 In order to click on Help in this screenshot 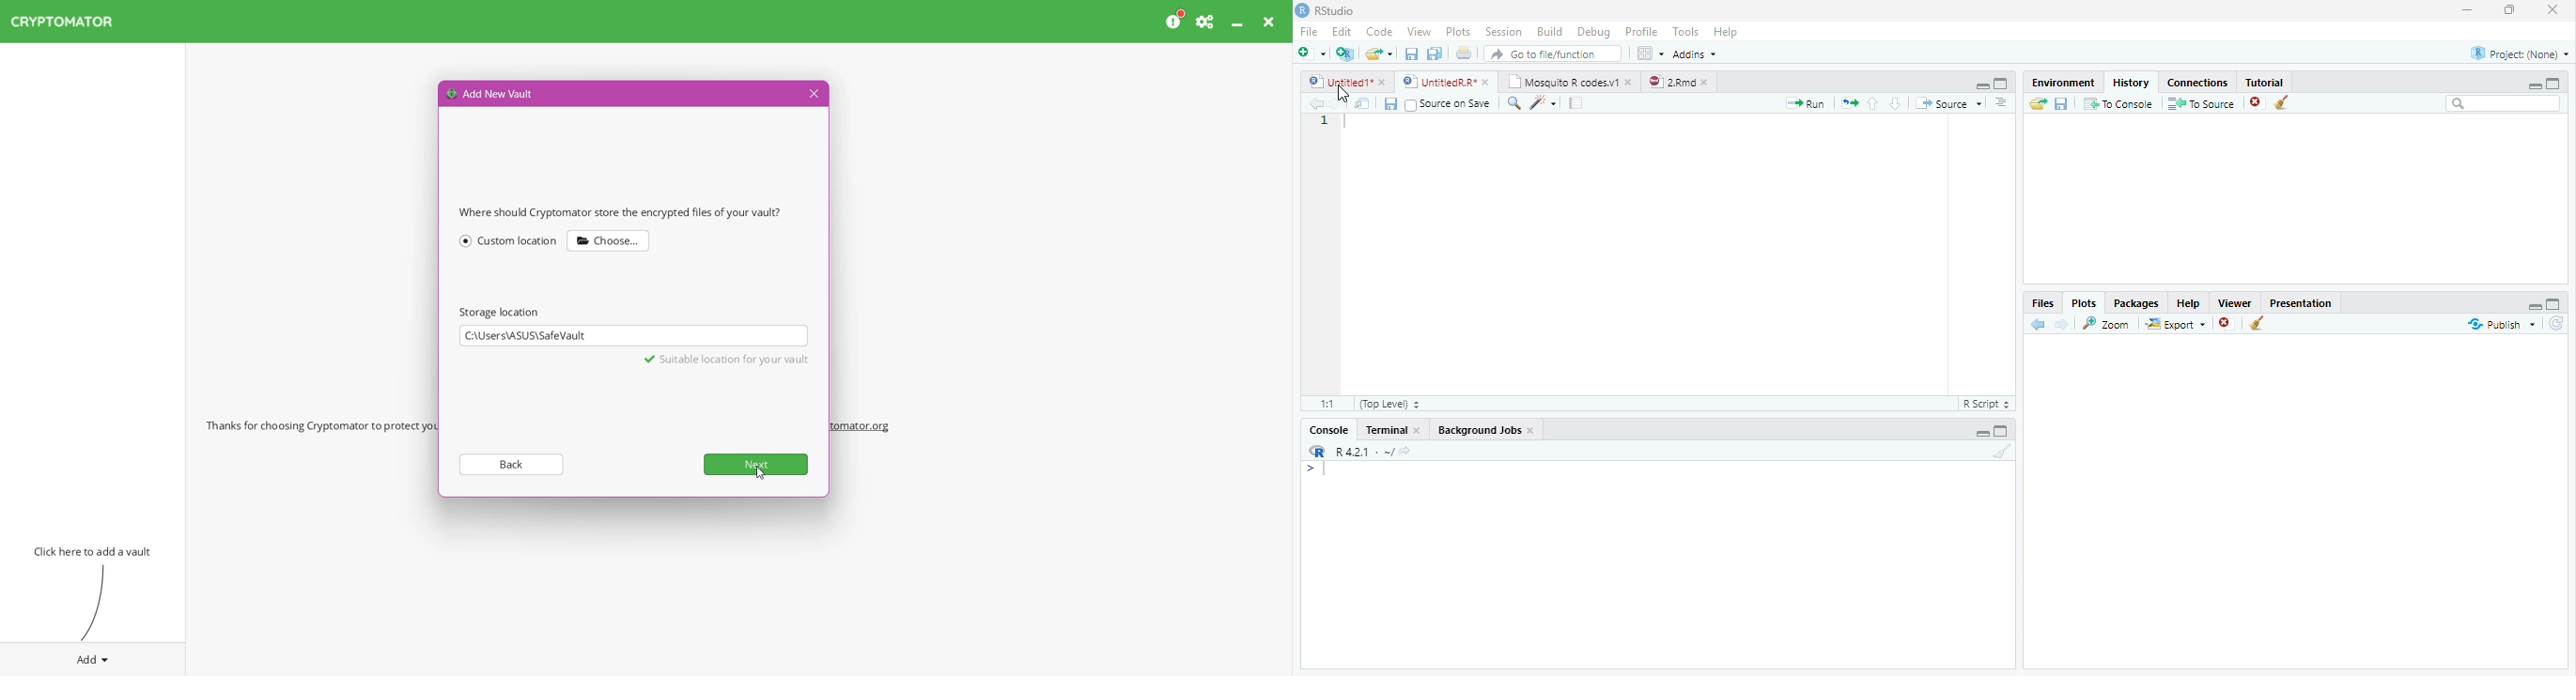, I will do `click(1728, 31)`.